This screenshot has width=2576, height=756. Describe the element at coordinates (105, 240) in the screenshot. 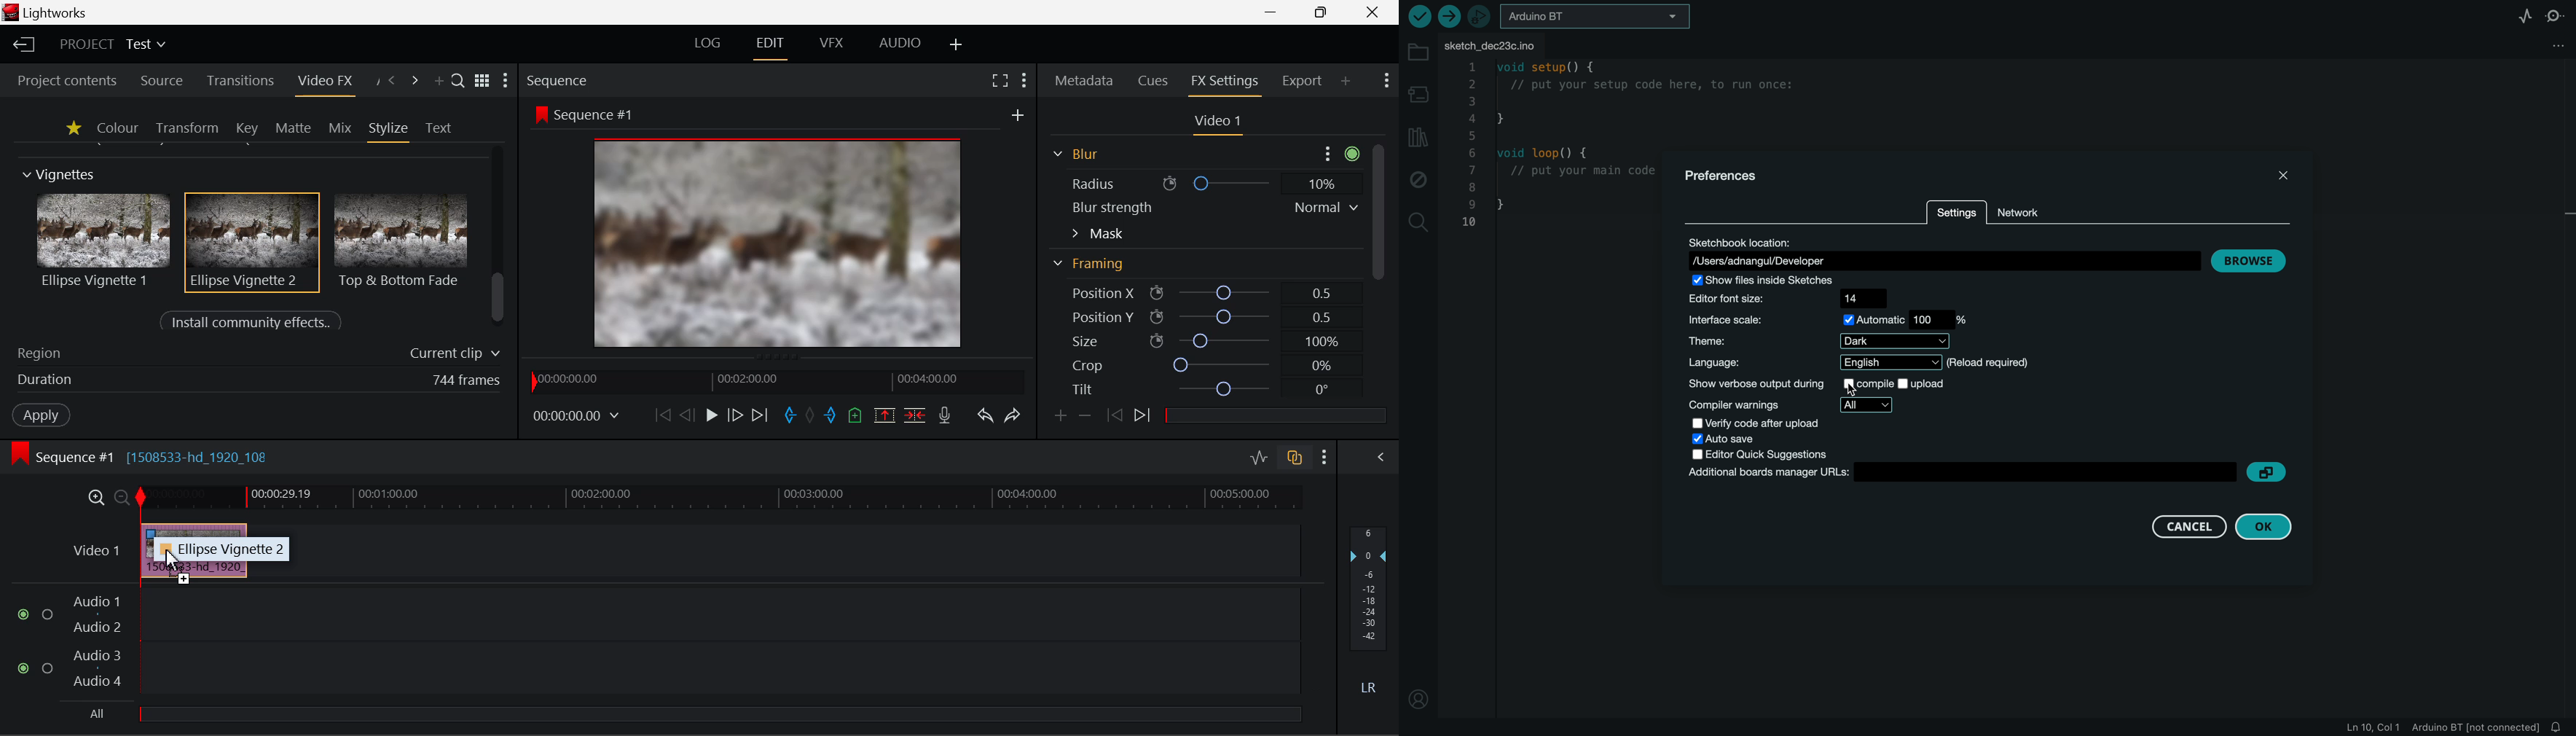

I see `Ellipse Vignette 1` at that location.